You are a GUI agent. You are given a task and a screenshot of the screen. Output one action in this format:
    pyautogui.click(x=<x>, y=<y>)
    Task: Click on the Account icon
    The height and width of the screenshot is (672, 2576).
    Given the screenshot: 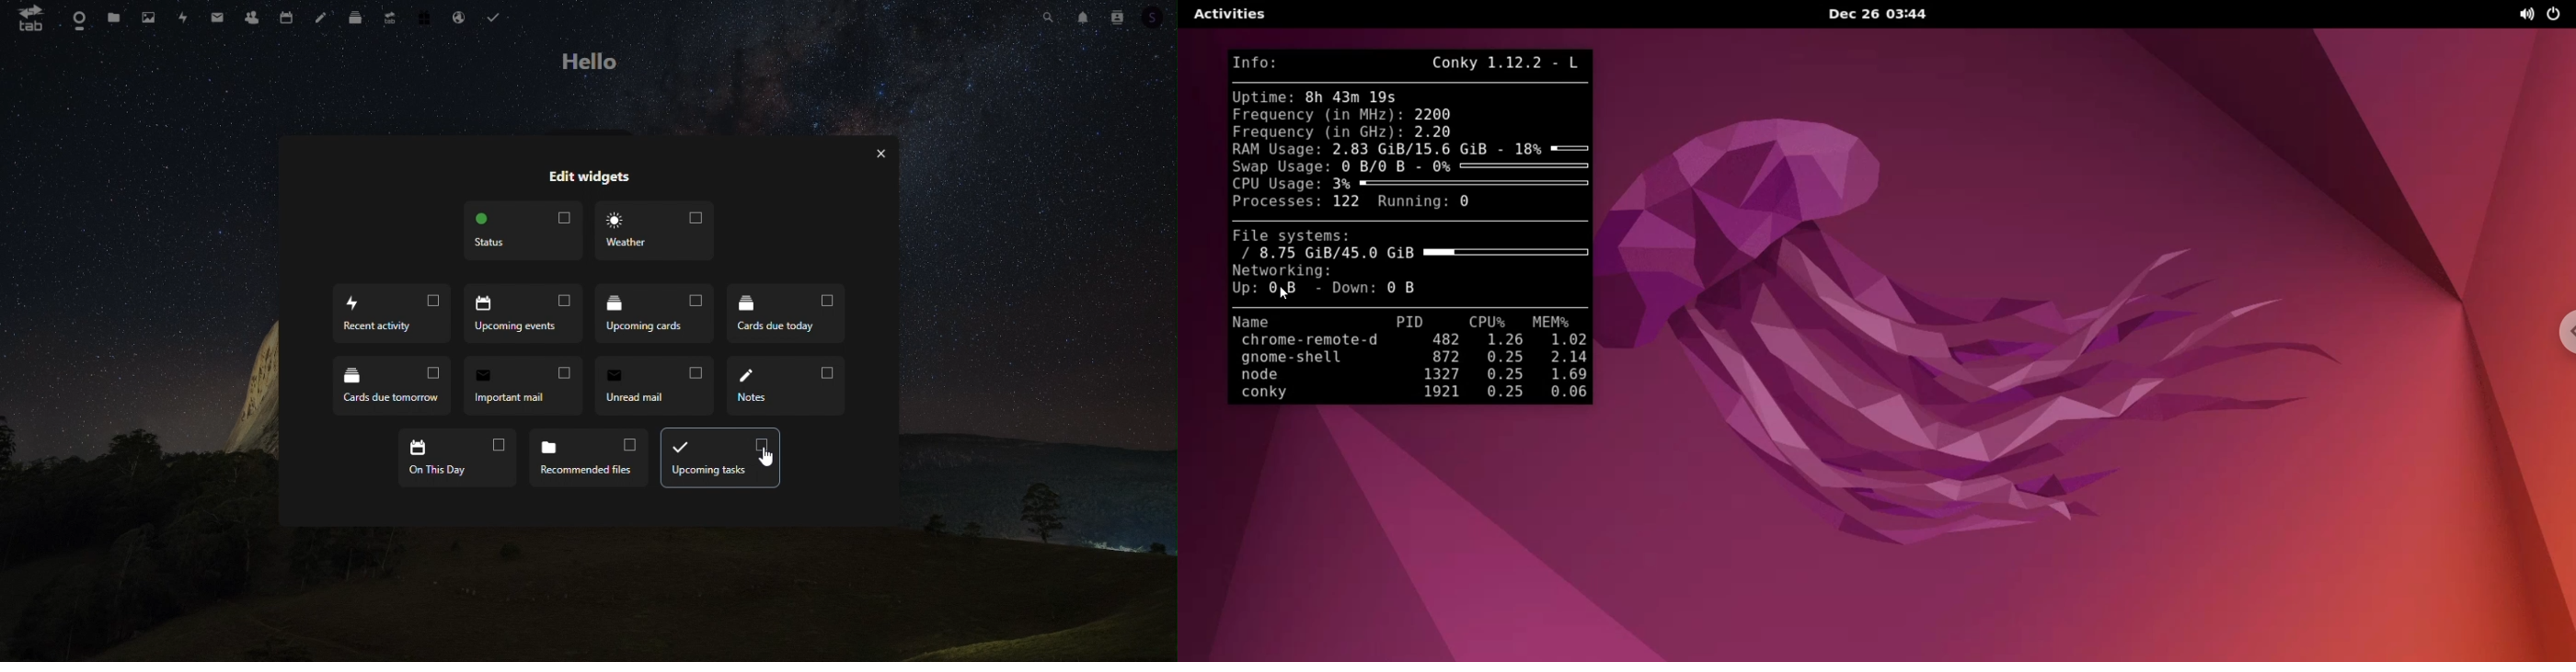 What is the action you would take?
    pyautogui.click(x=1155, y=17)
    